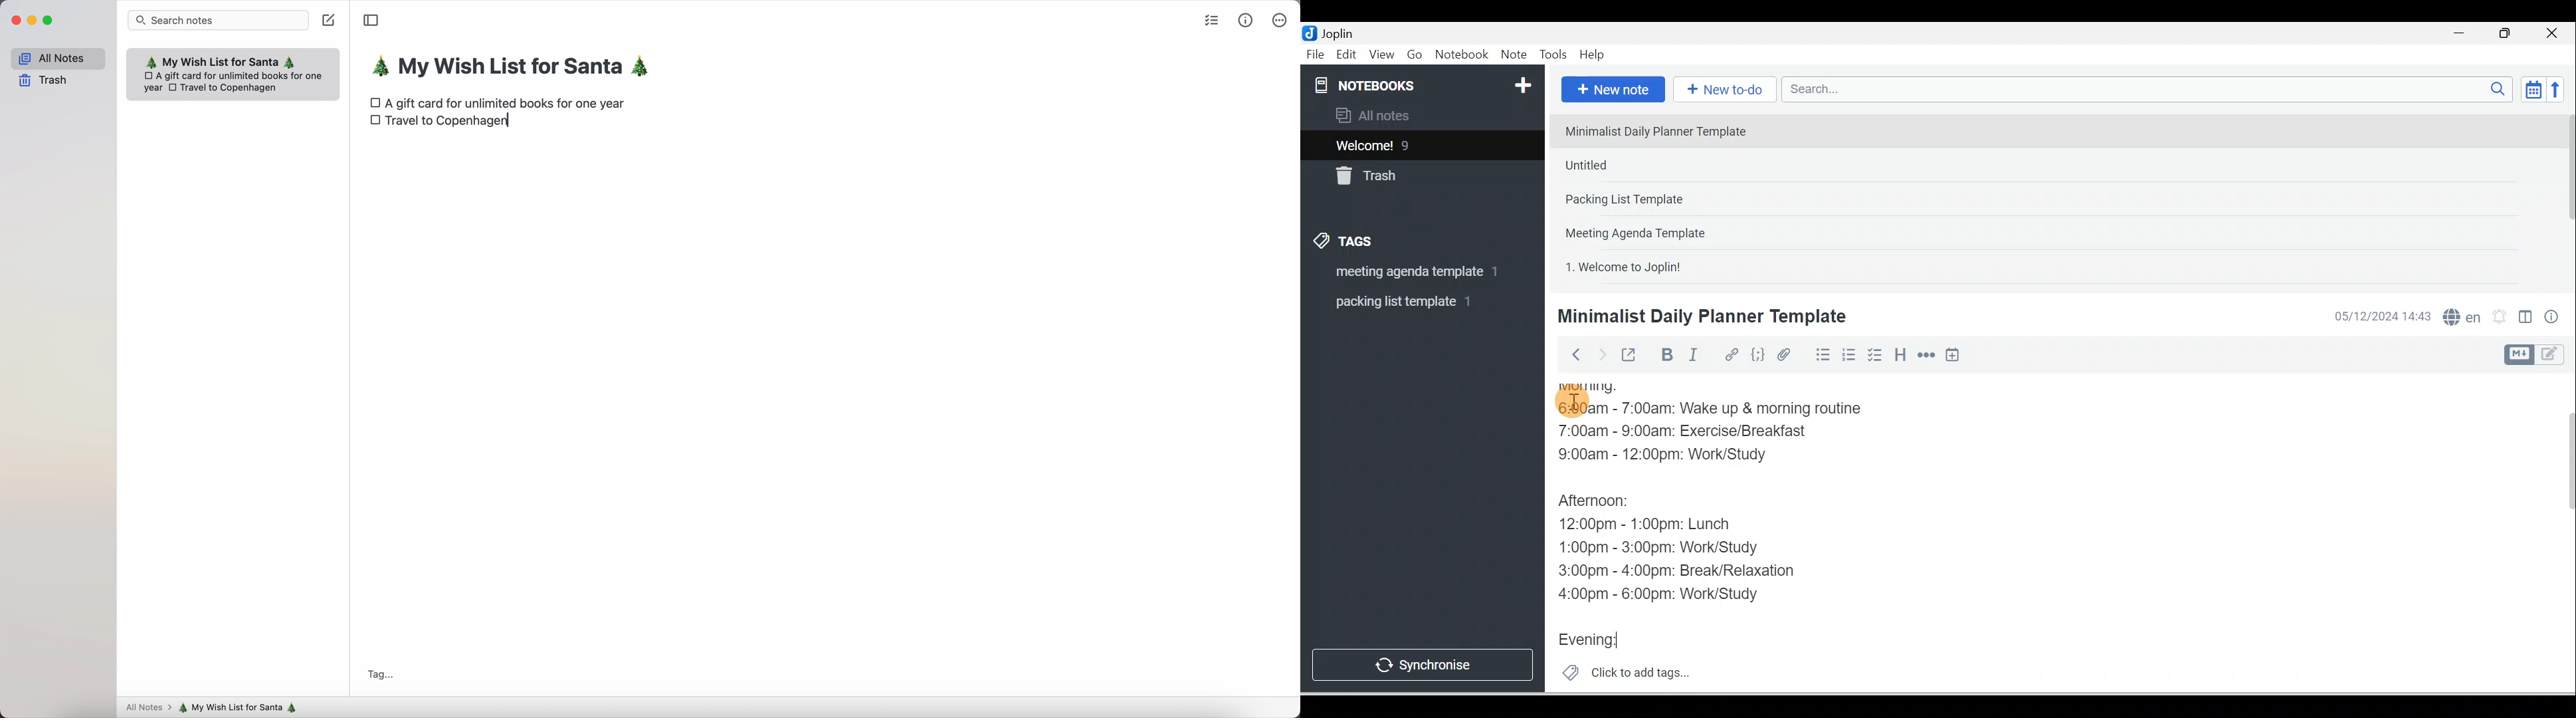  I want to click on Bold, so click(1665, 355).